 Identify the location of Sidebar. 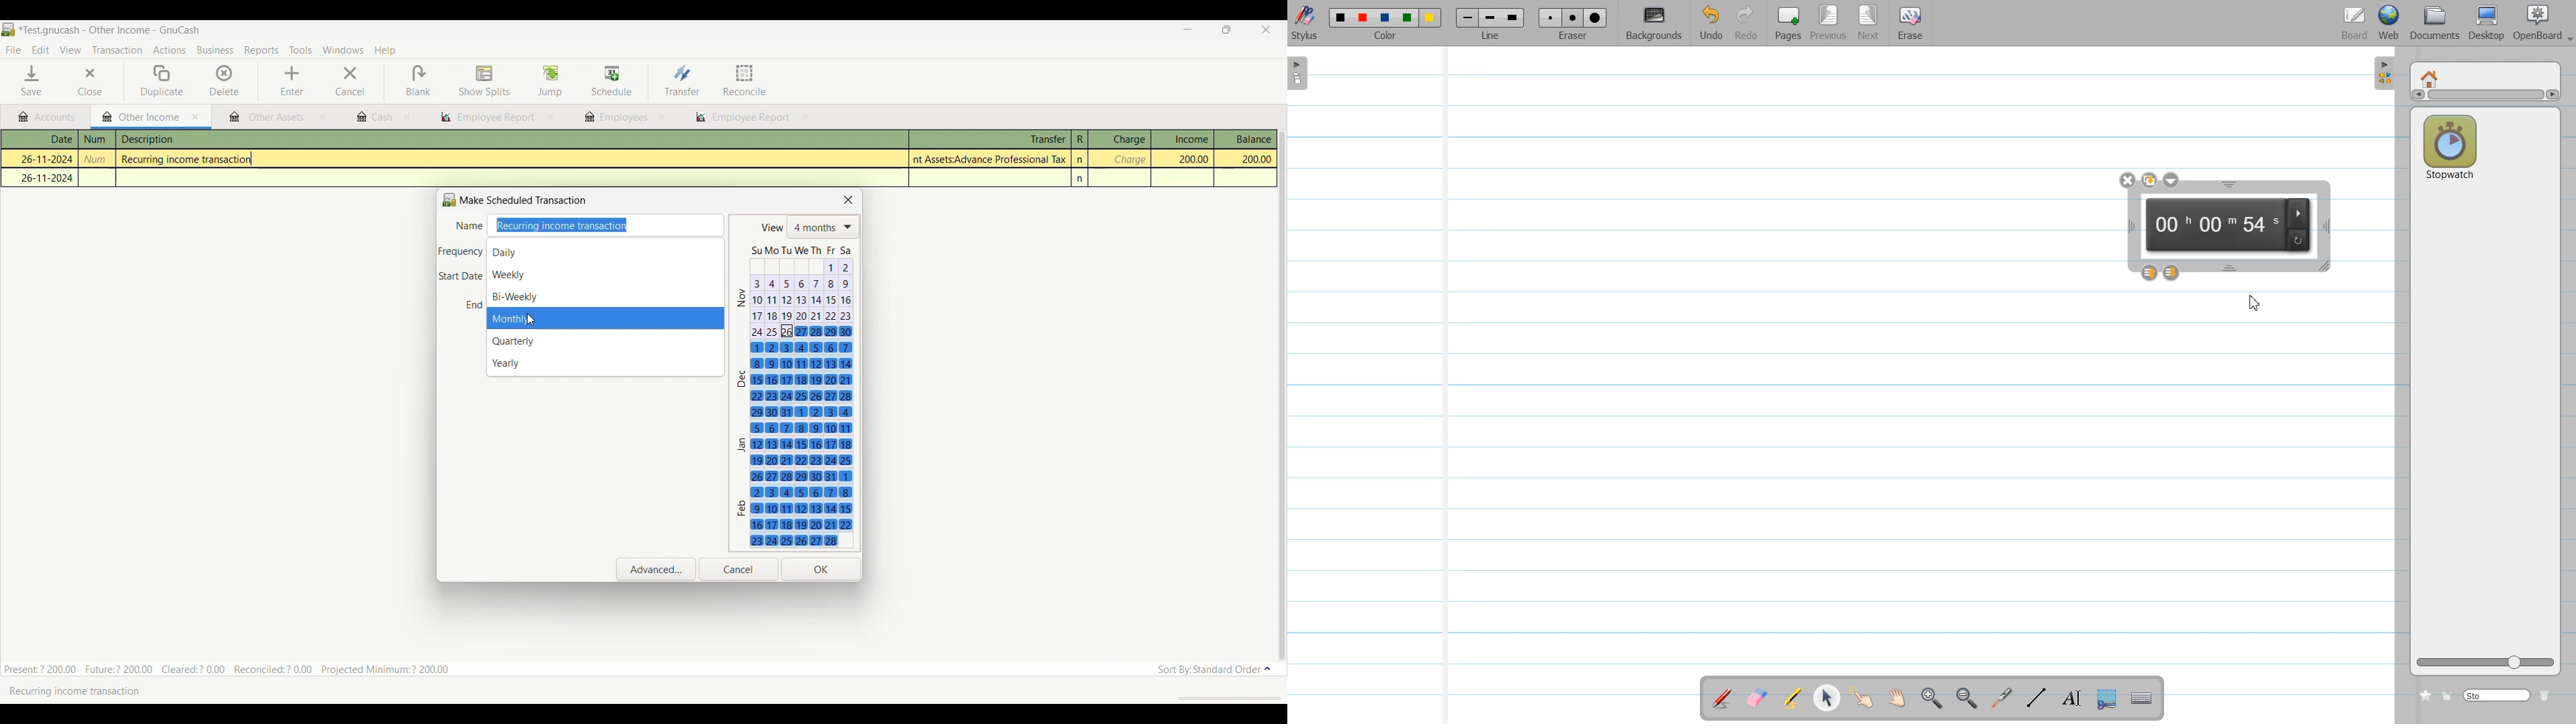
(2382, 74).